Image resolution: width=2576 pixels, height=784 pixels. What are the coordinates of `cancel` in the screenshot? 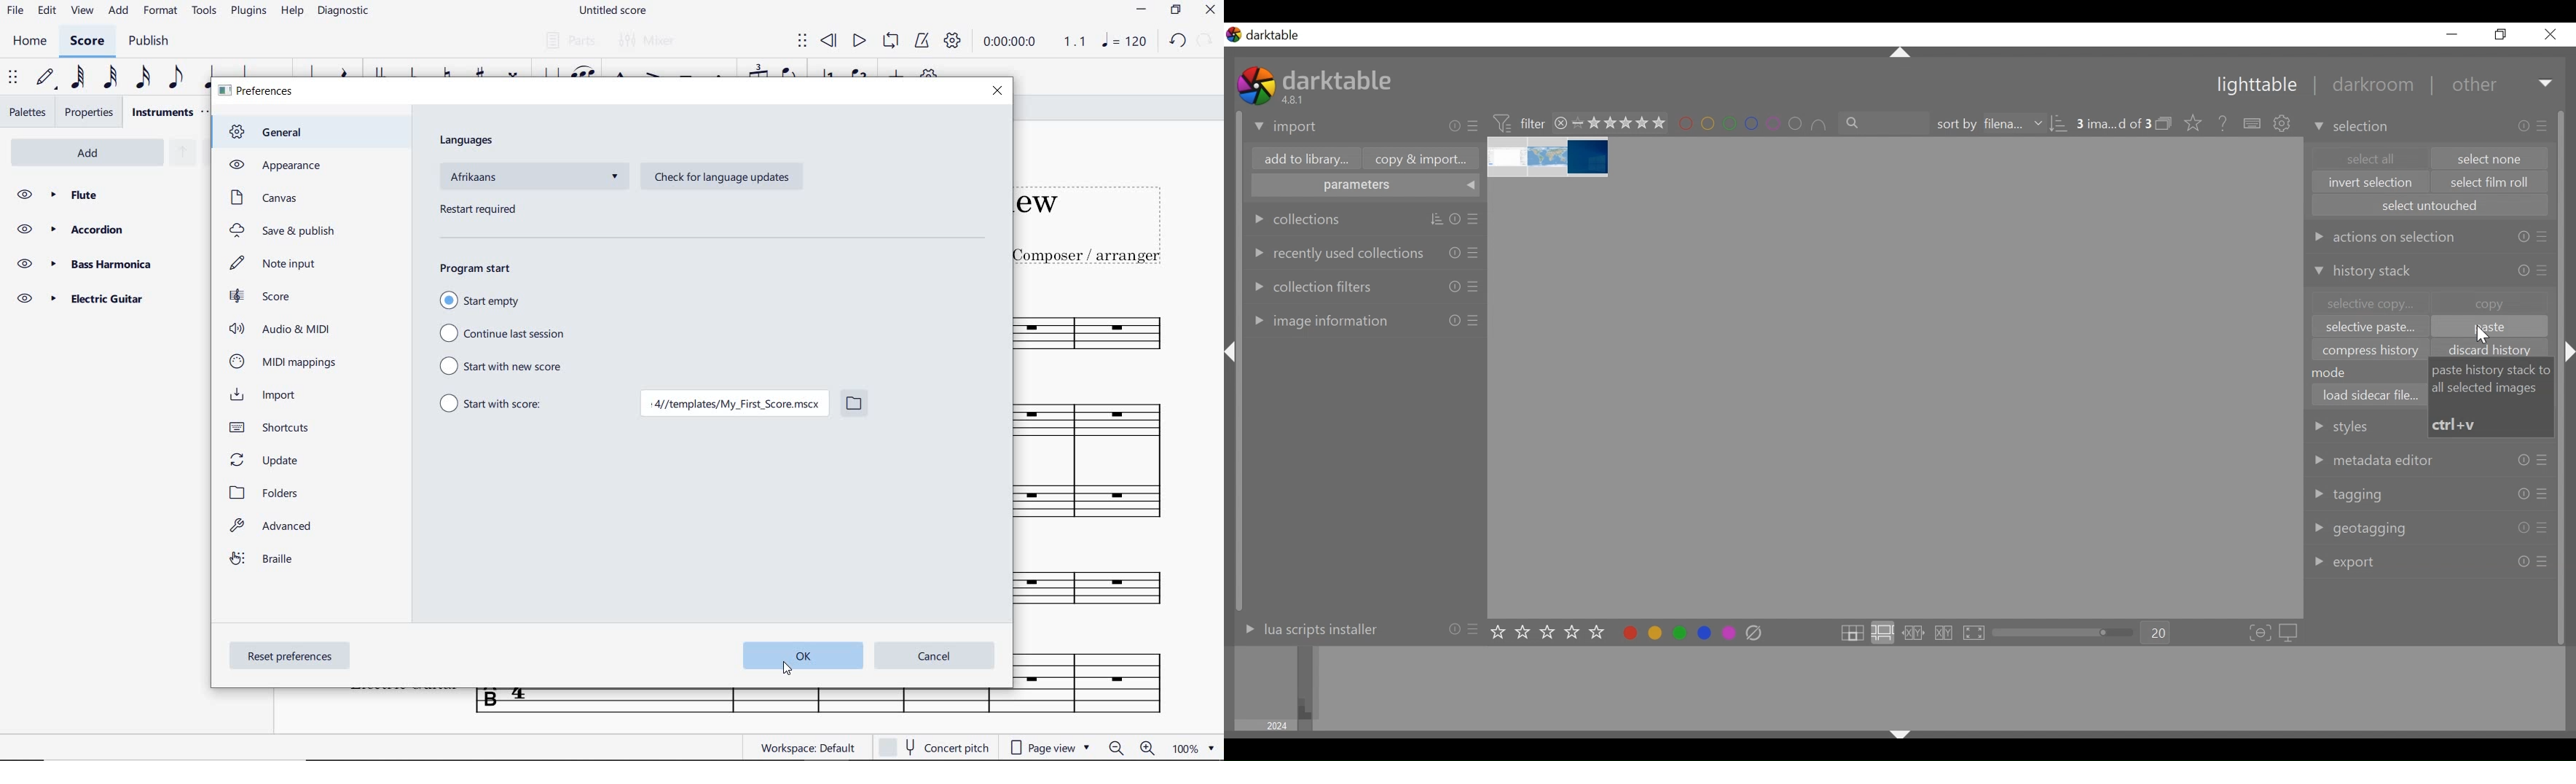 It's located at (934, 656).